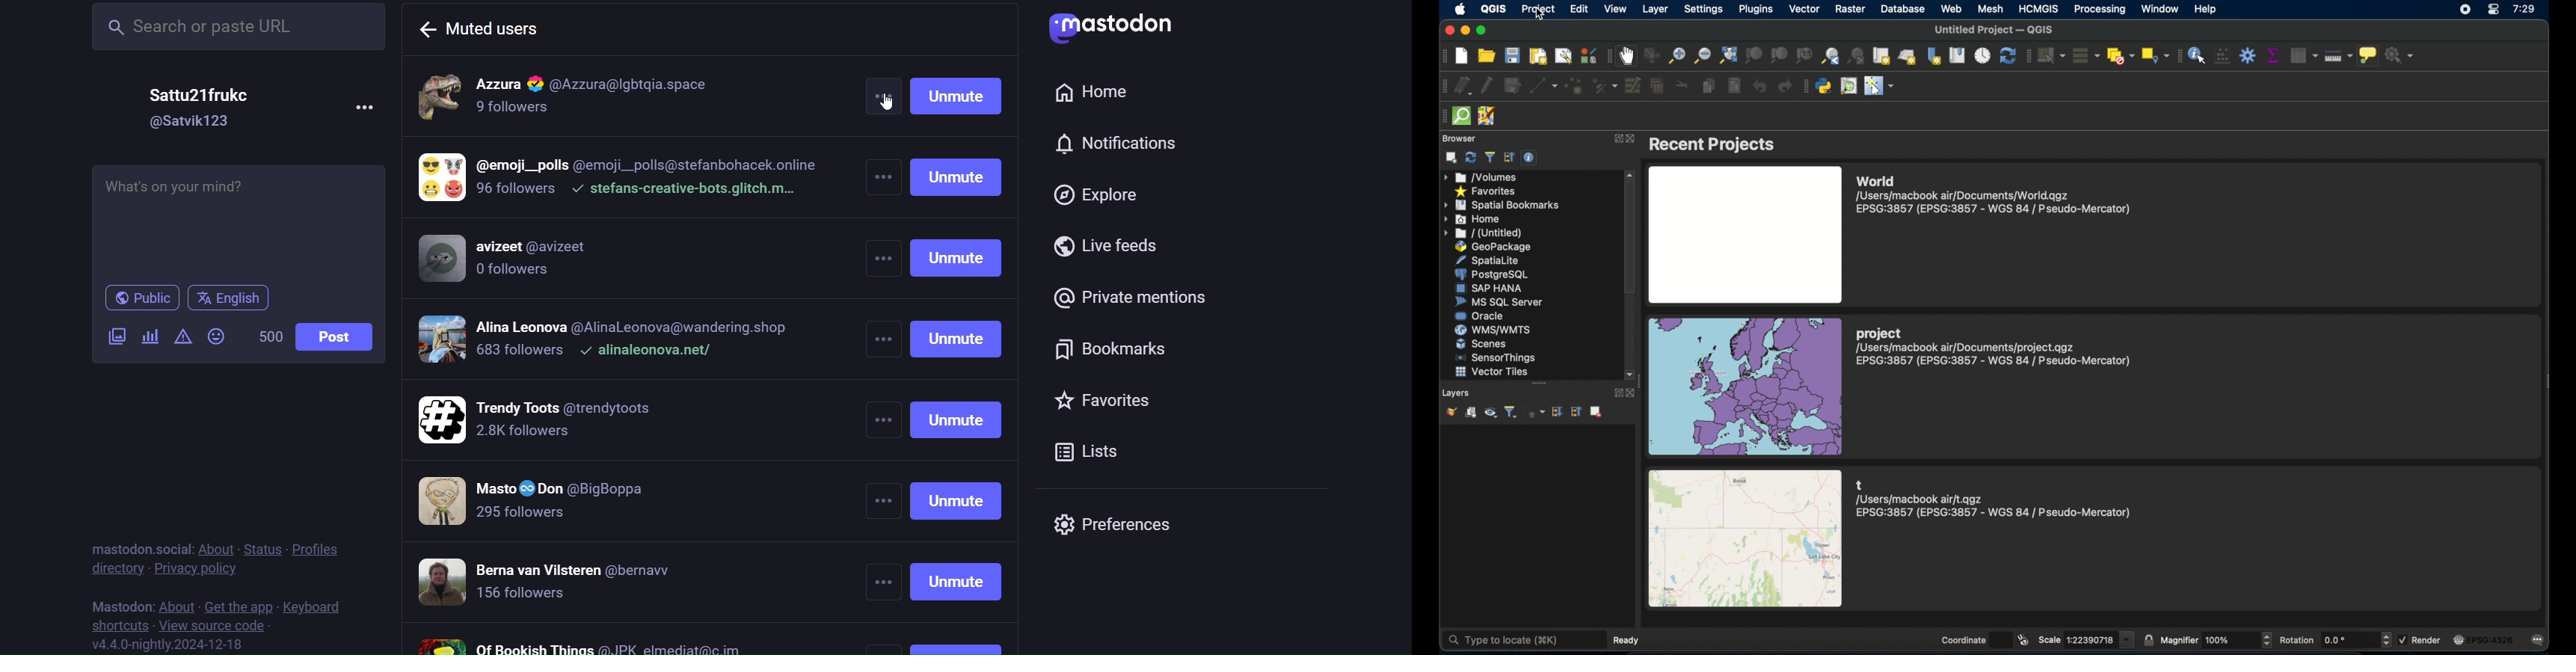 The width and height of the screenshot is (2576, 672). Describe the element at coordinates (1107, 196) in the screenshot. I see `explore` at that location.